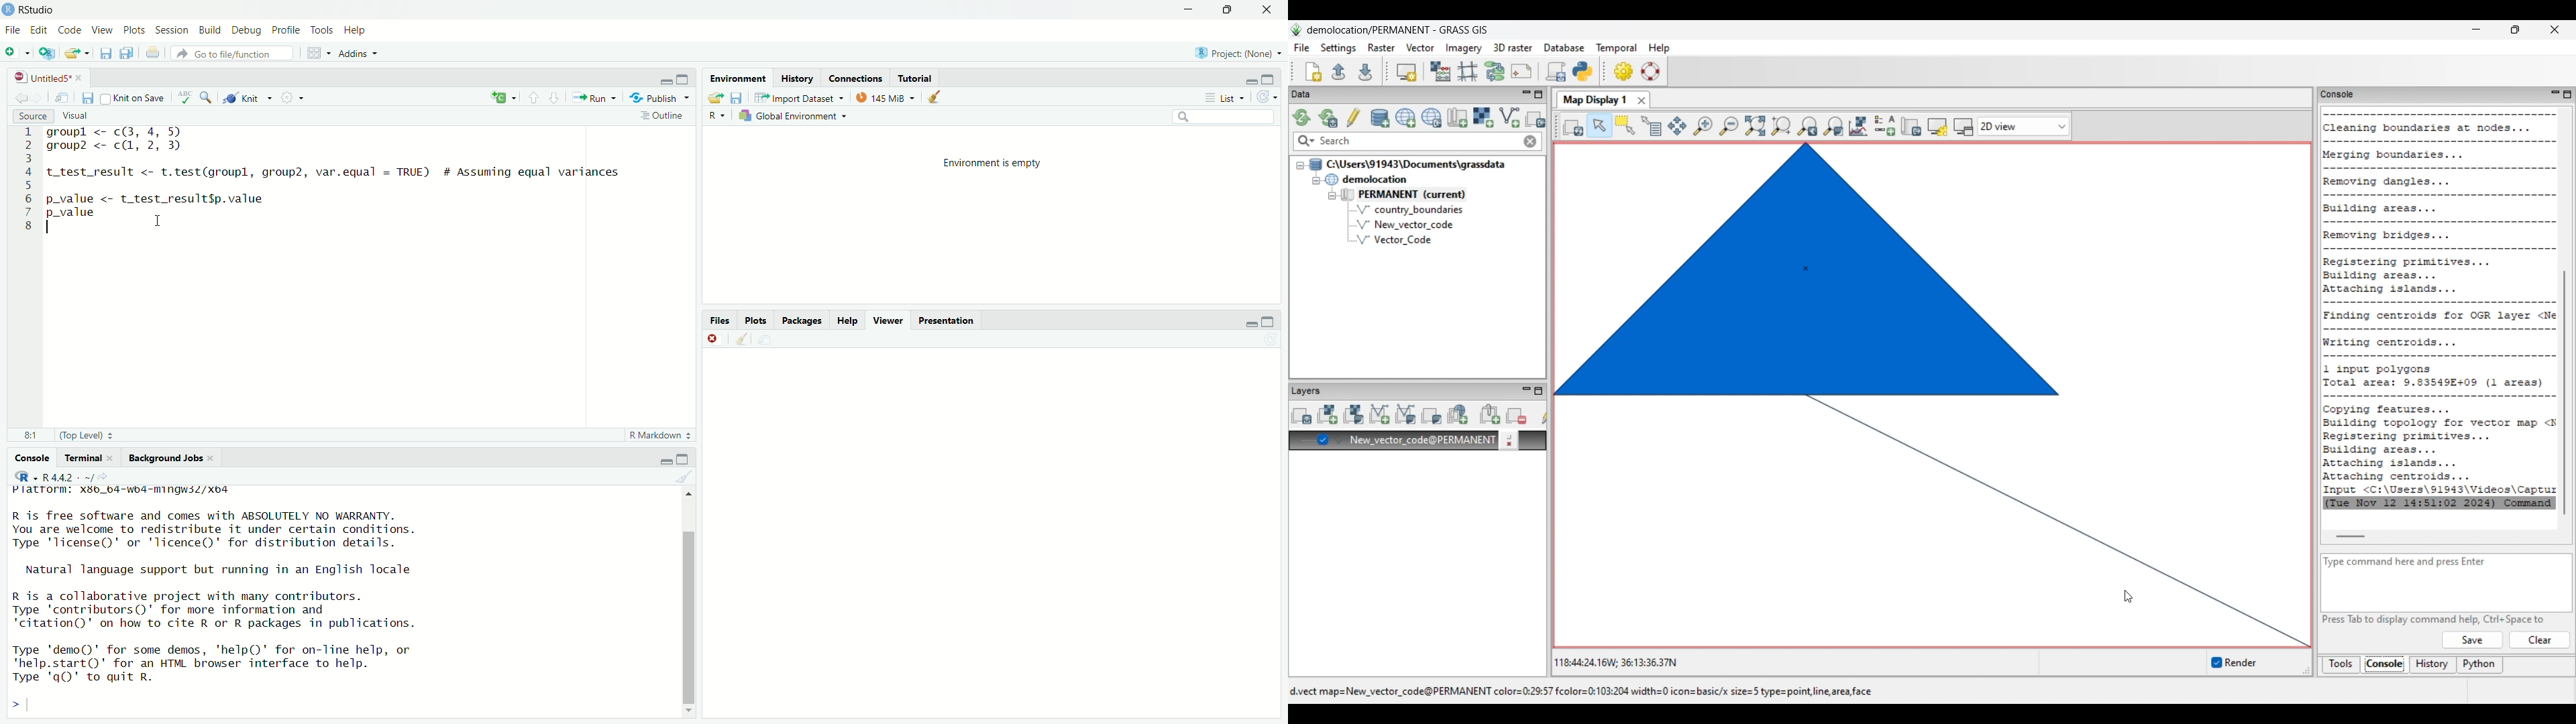 This screenshot has width=2576, height=728. Describe the element at coordinates (756, 320) in the screenshot. I see `Plots` at that location.